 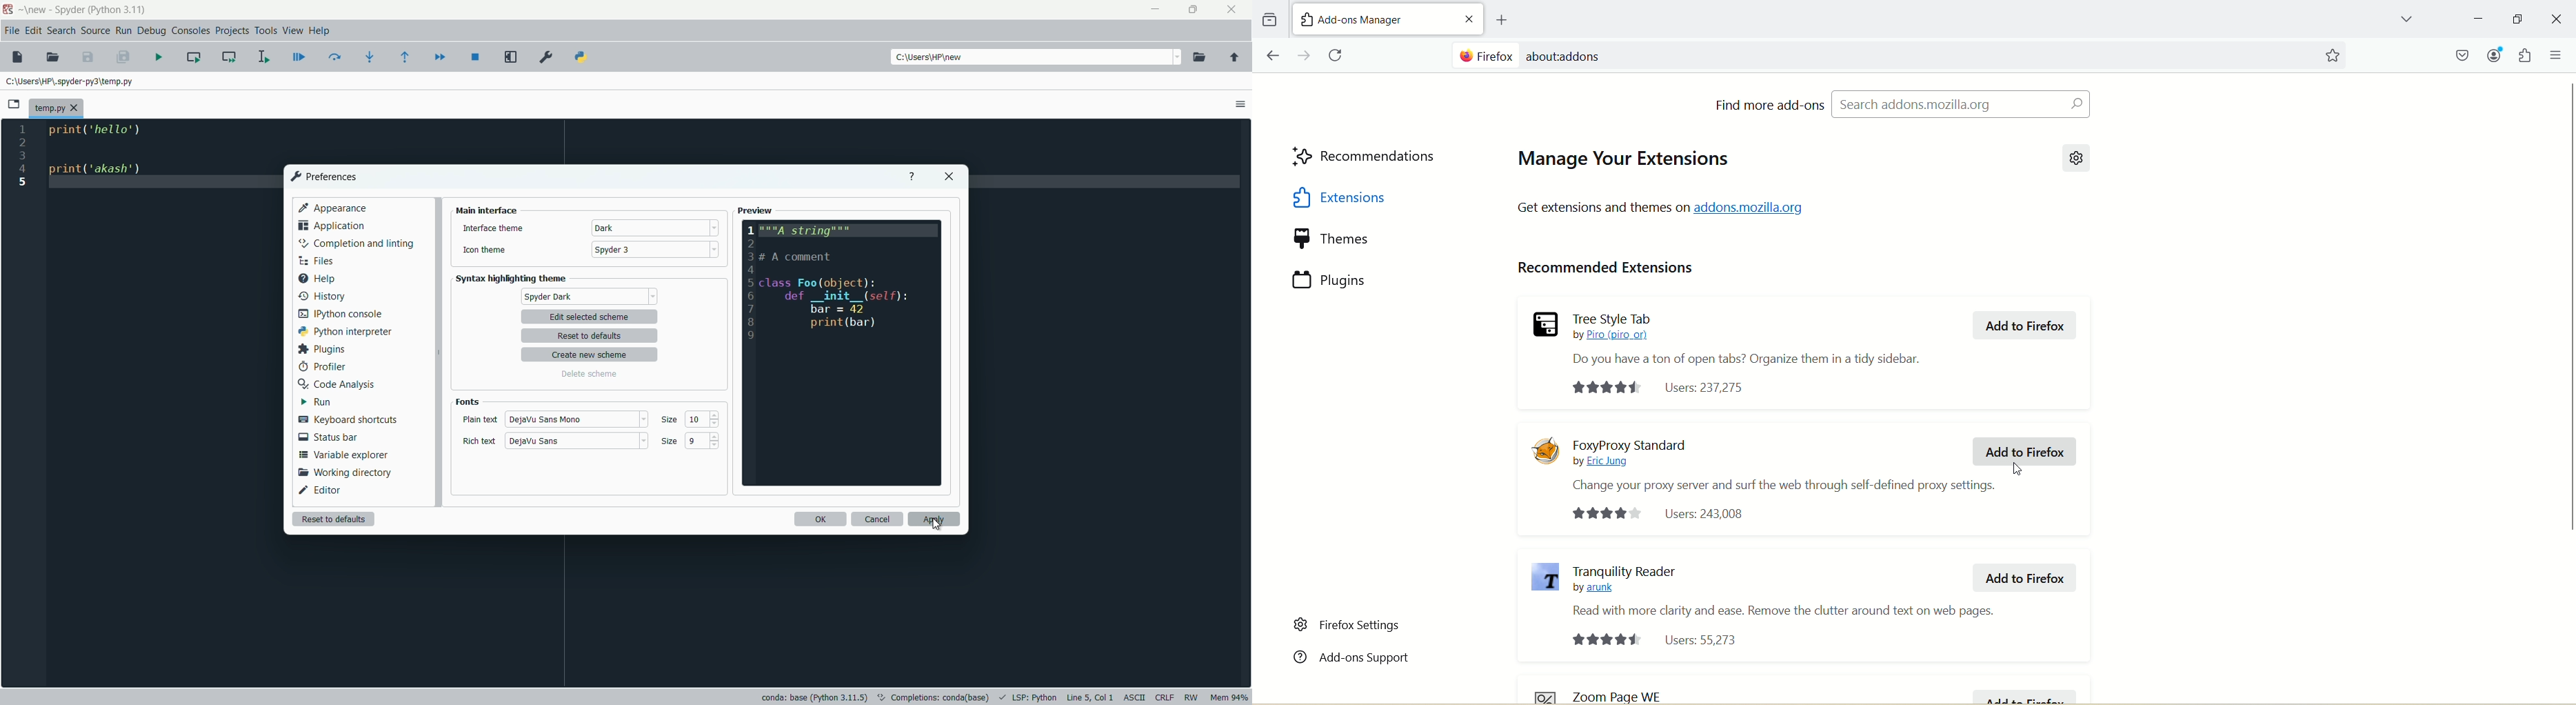 What do you see at coordinates (487, 210) in the screenshot?
I see `main interface` at bounding box center [487, 210].